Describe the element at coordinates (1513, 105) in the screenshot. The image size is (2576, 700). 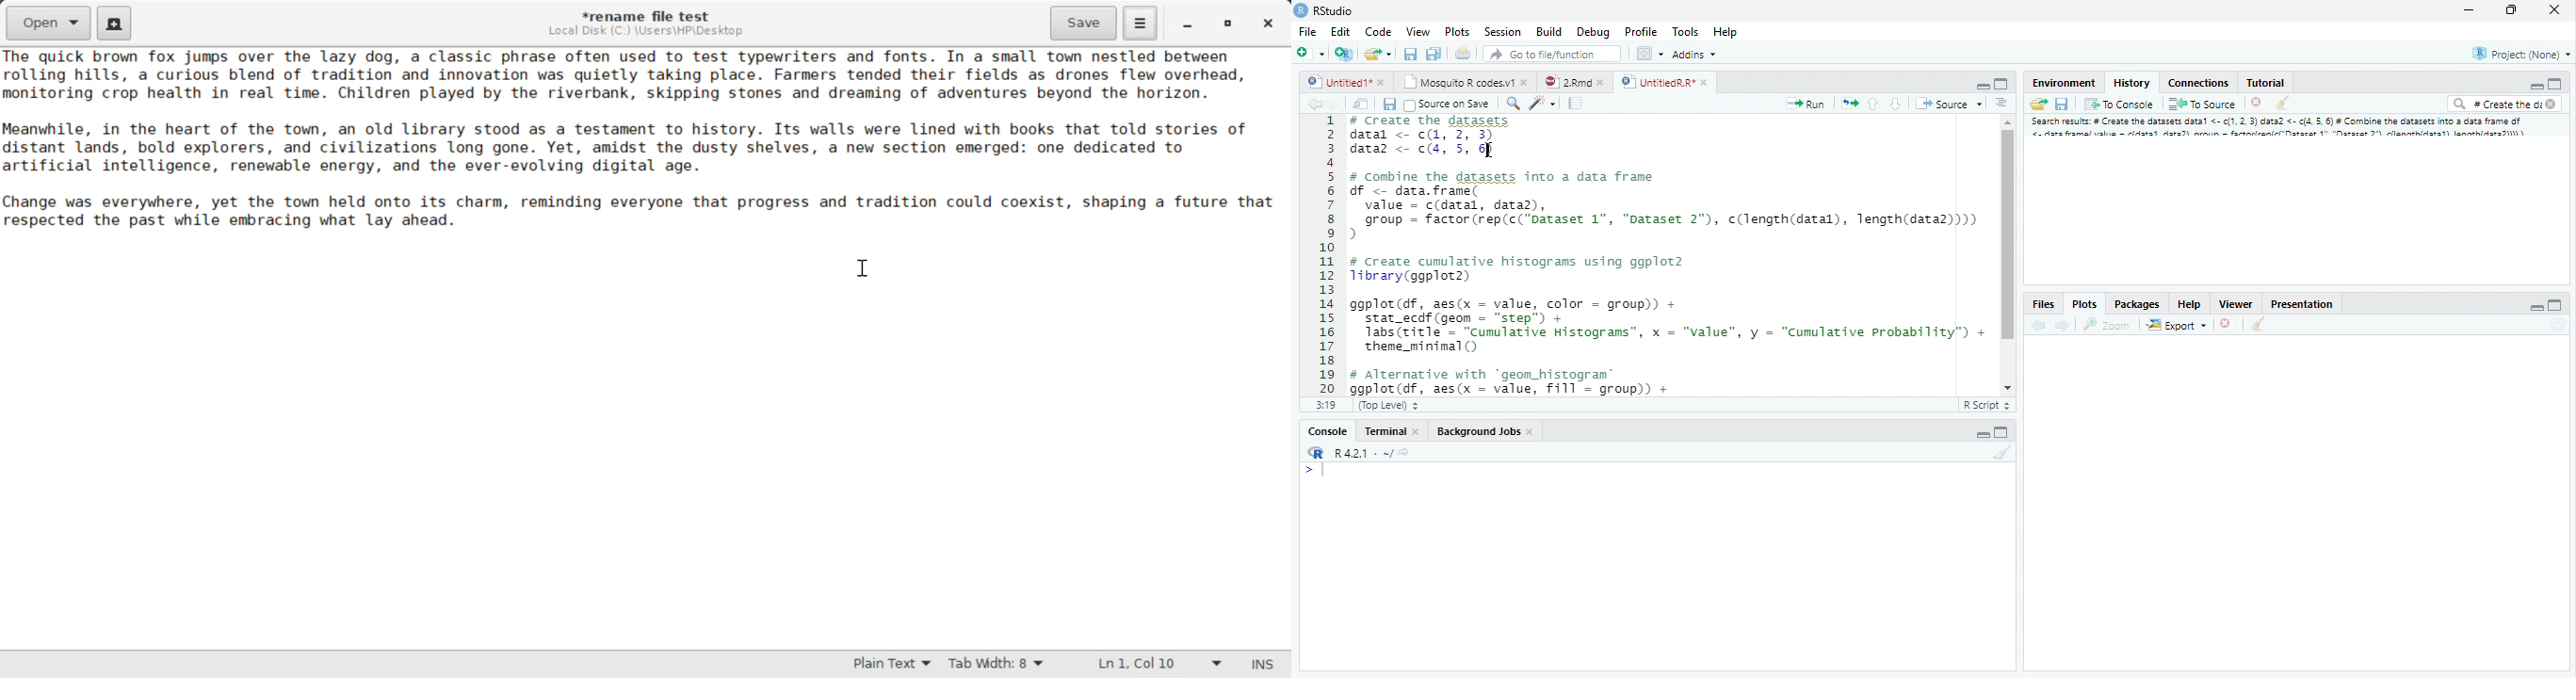
I see `Zoom` at that location.